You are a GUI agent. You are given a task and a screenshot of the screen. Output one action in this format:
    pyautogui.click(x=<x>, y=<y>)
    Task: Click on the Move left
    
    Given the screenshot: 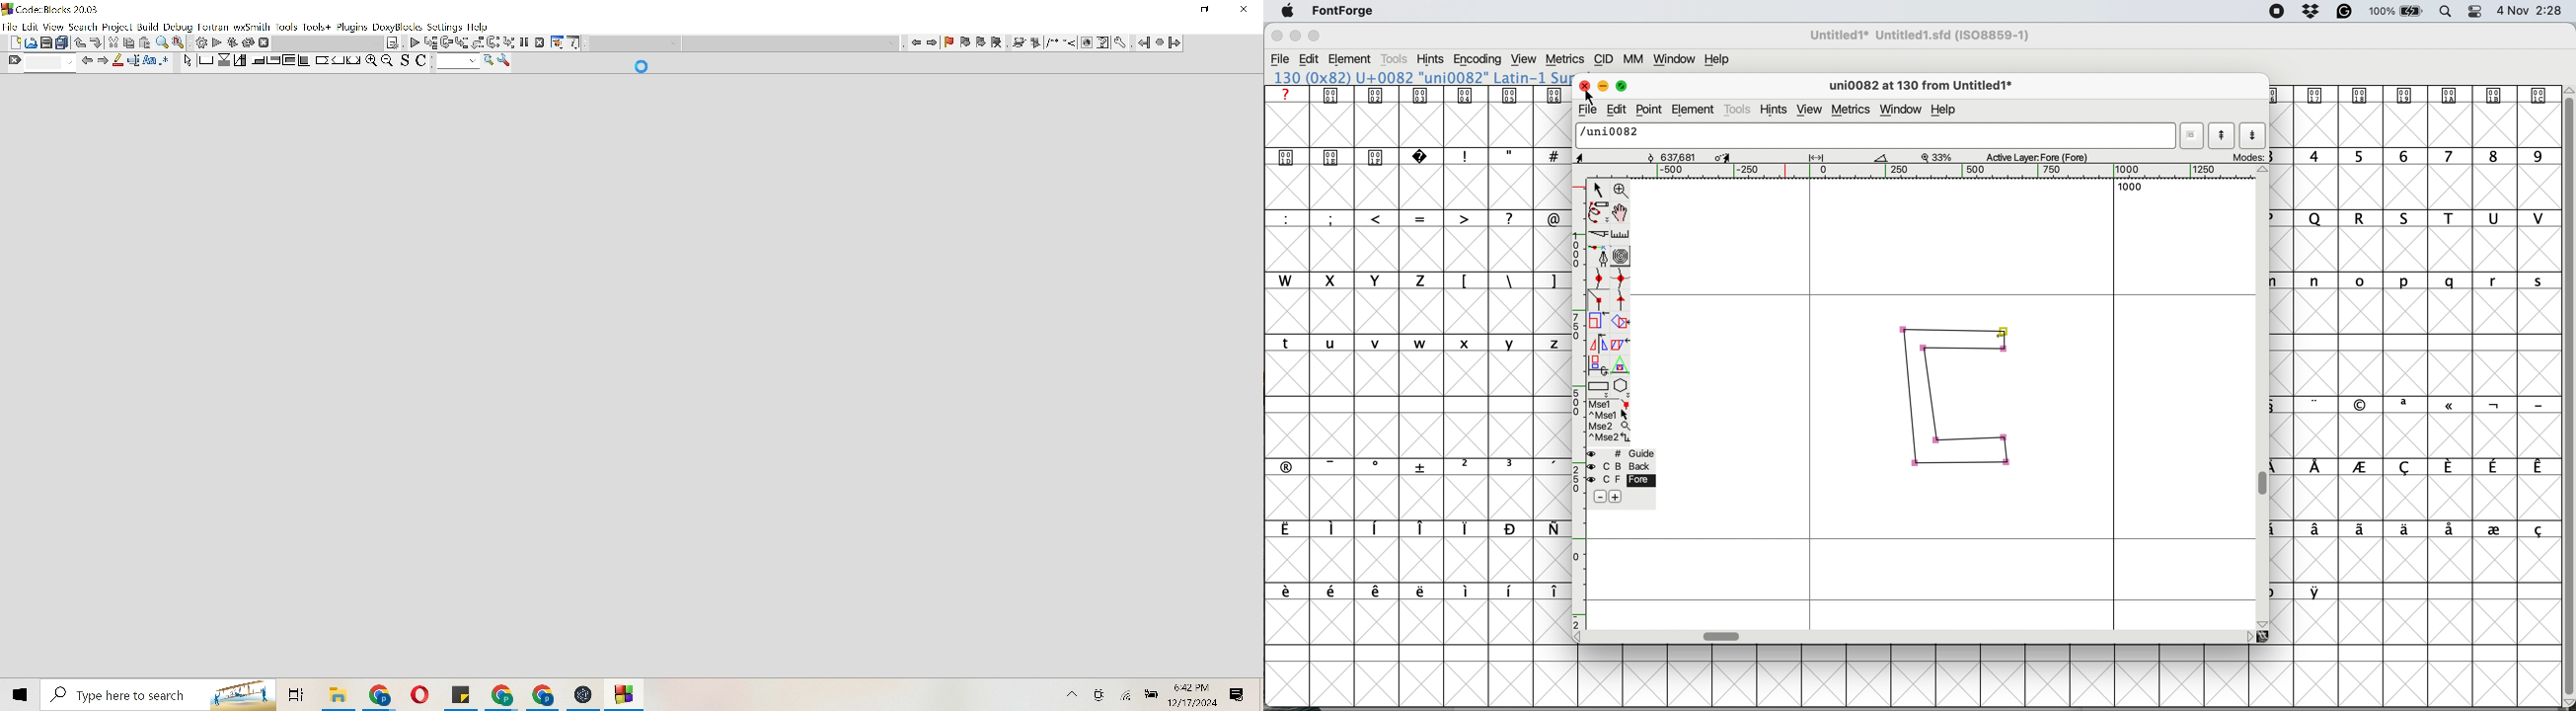 What is the action you would take?
    pyautogui.click(x=916, y=41)
    